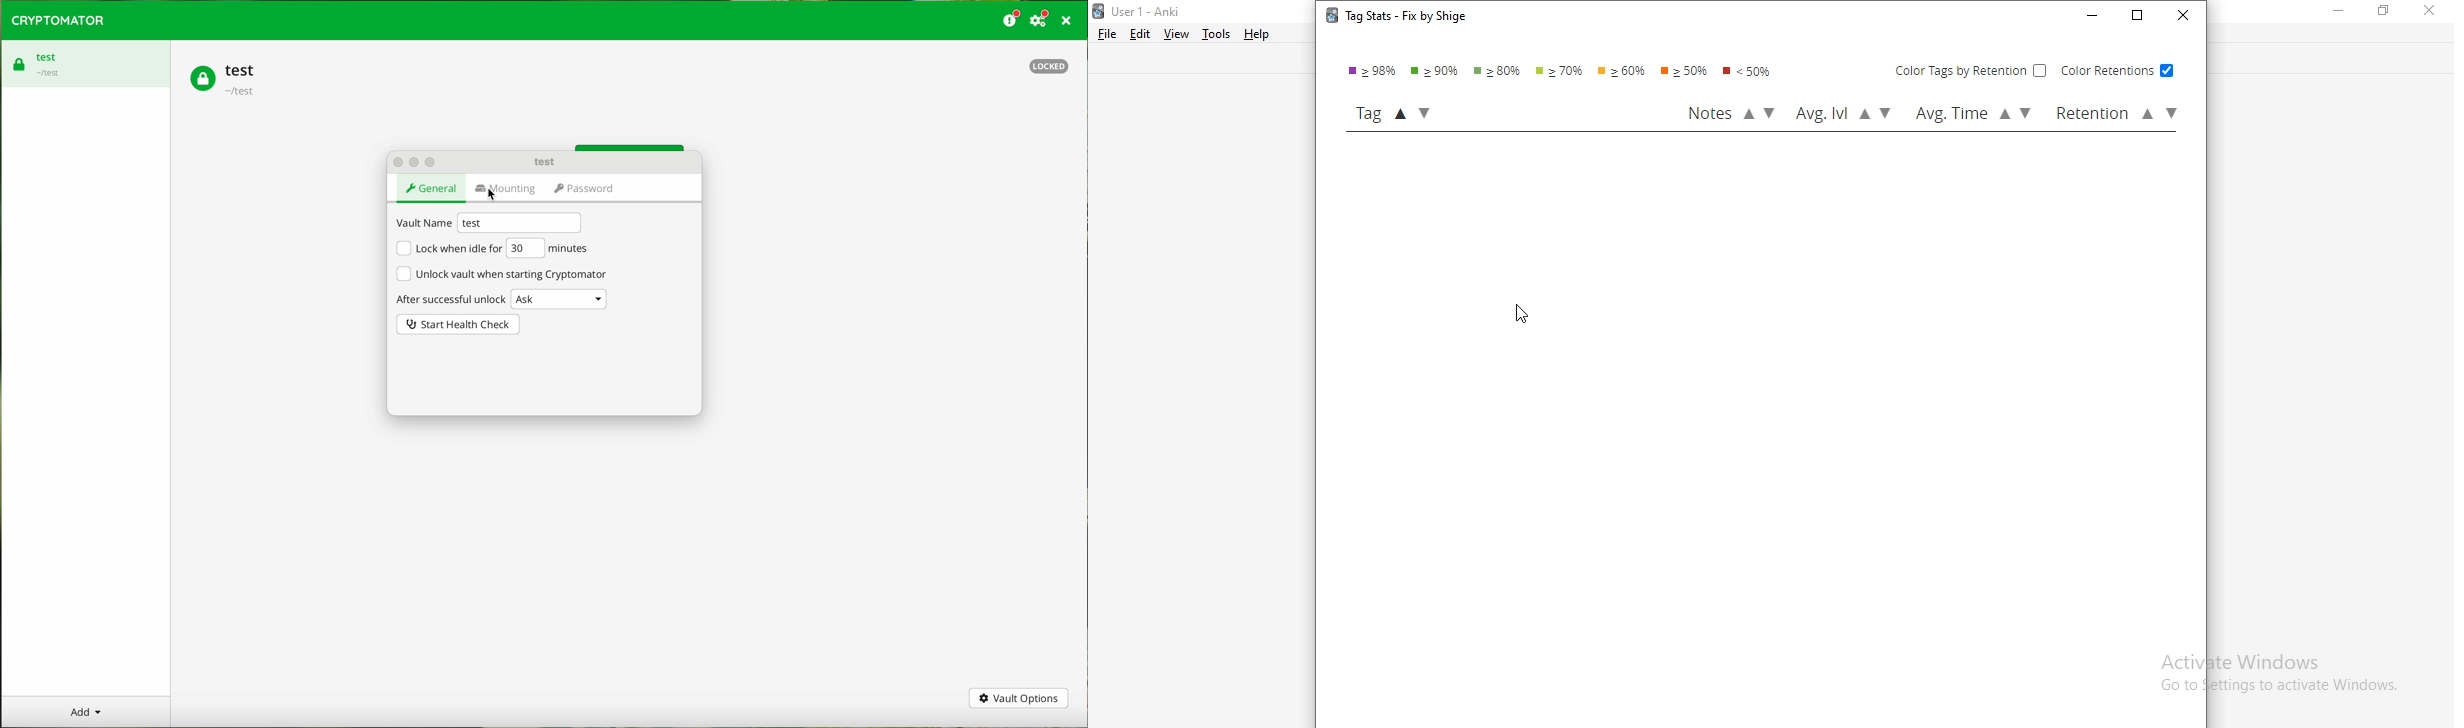 This screenshot has height=728, width=2464. Describe the element at coordinates (1216, 32) in the screenshot. I see `tools` at that location.